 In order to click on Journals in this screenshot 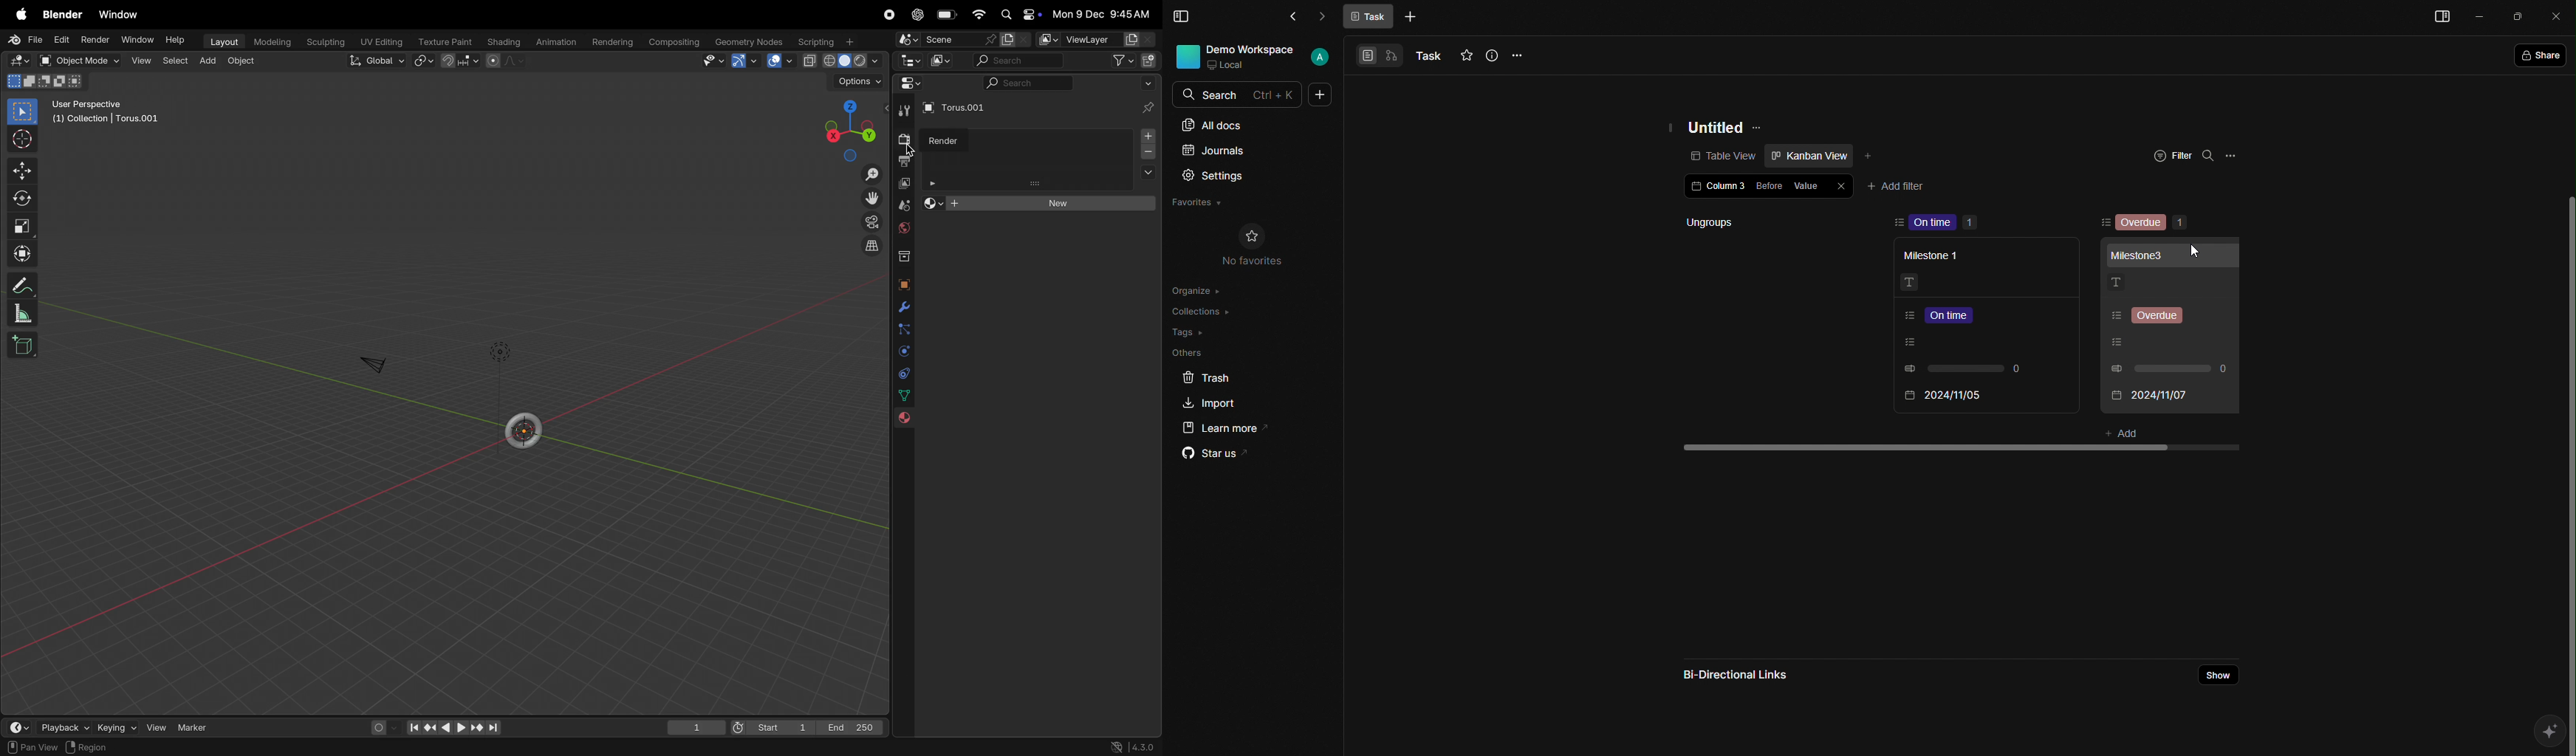, I will do `click(1214, 149)`.